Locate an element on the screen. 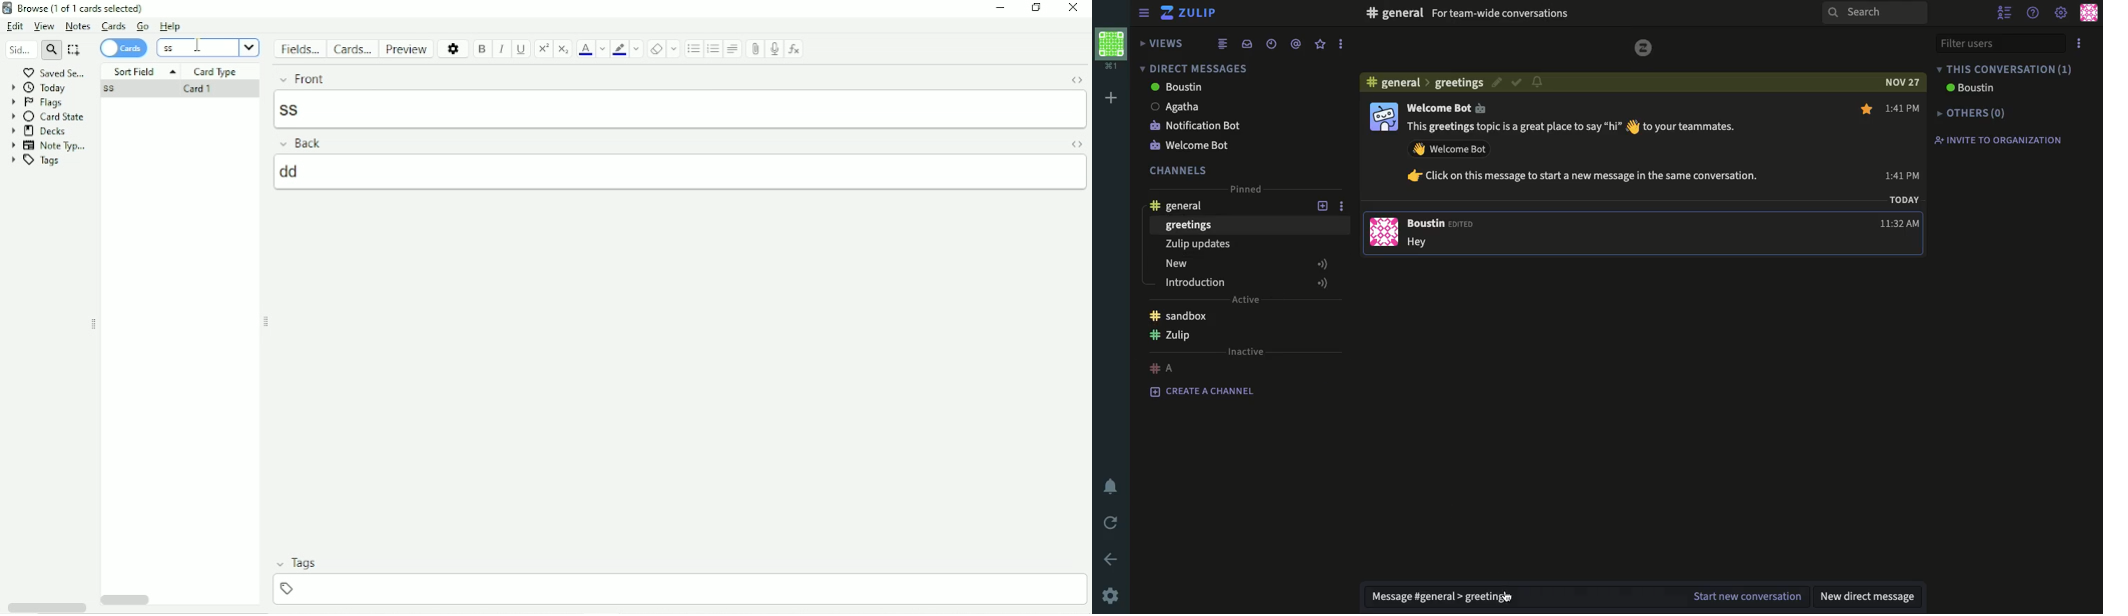 Image resolution: width=2128 pixels, height=616 pixels. greeting is located at coordinates (1459, 84).